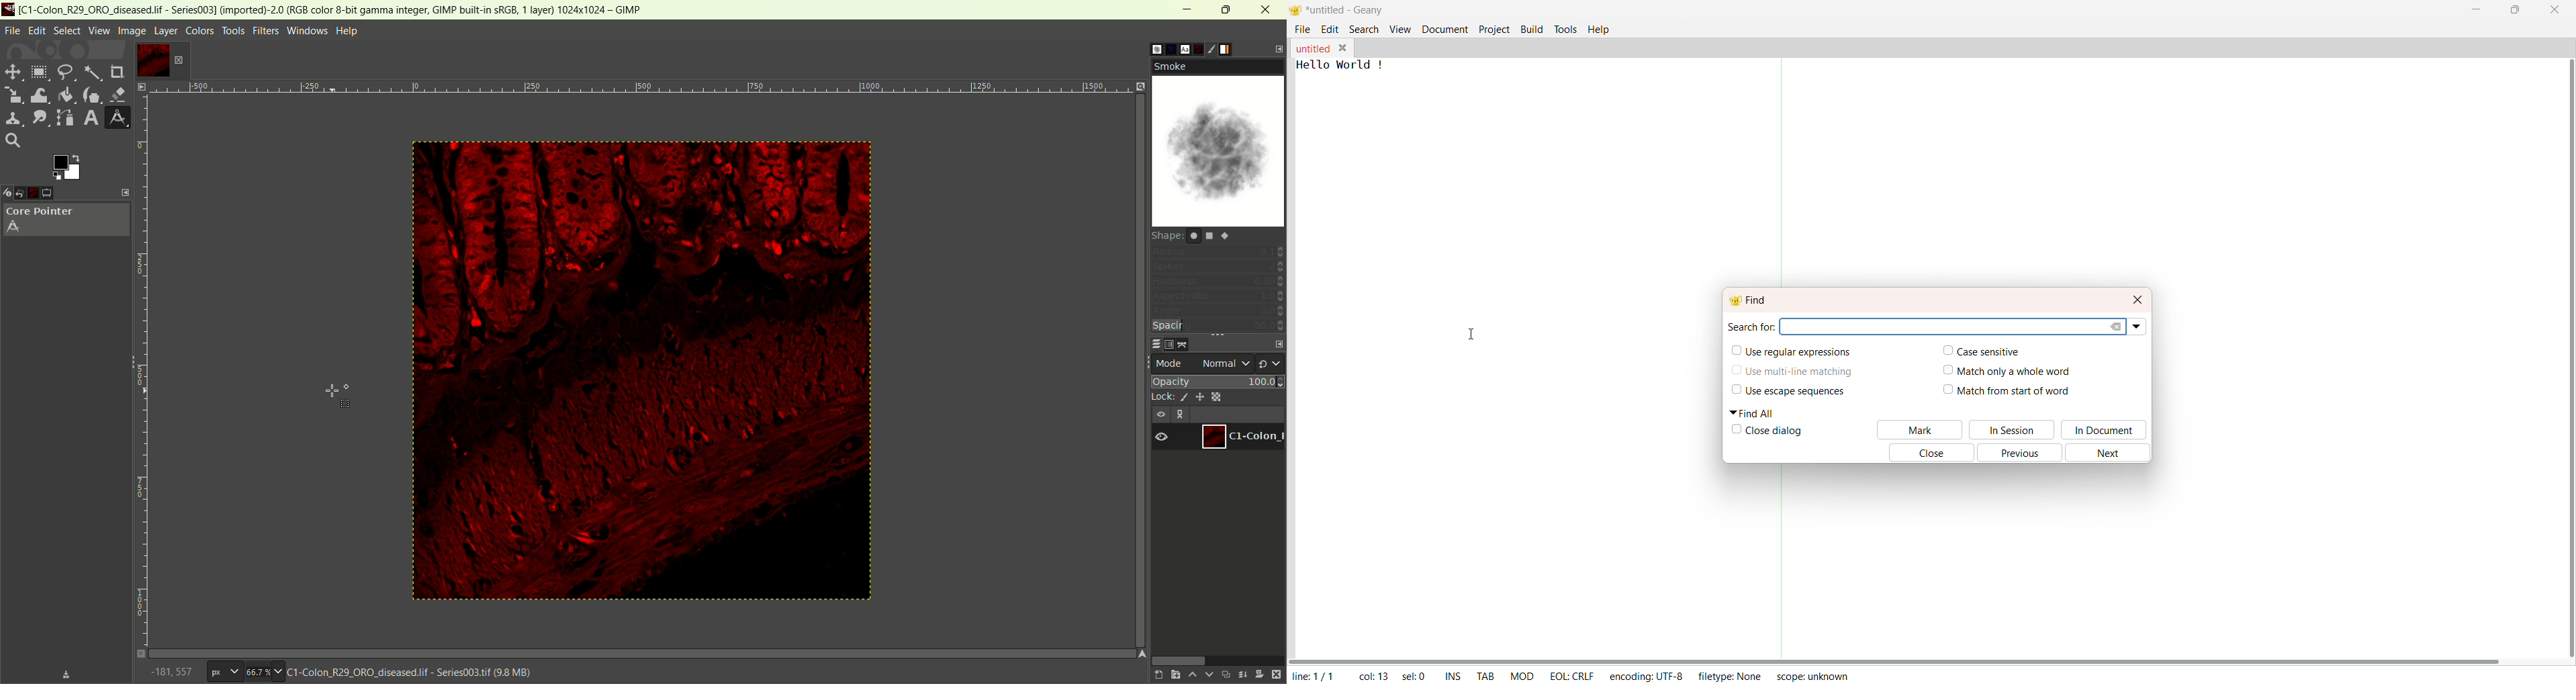 The height and width of the screenshot is (700, 2576). What do you see at coordinates (1163, 47) in the screenshot?
I see `pattern` at bounding box center [1163, 47].